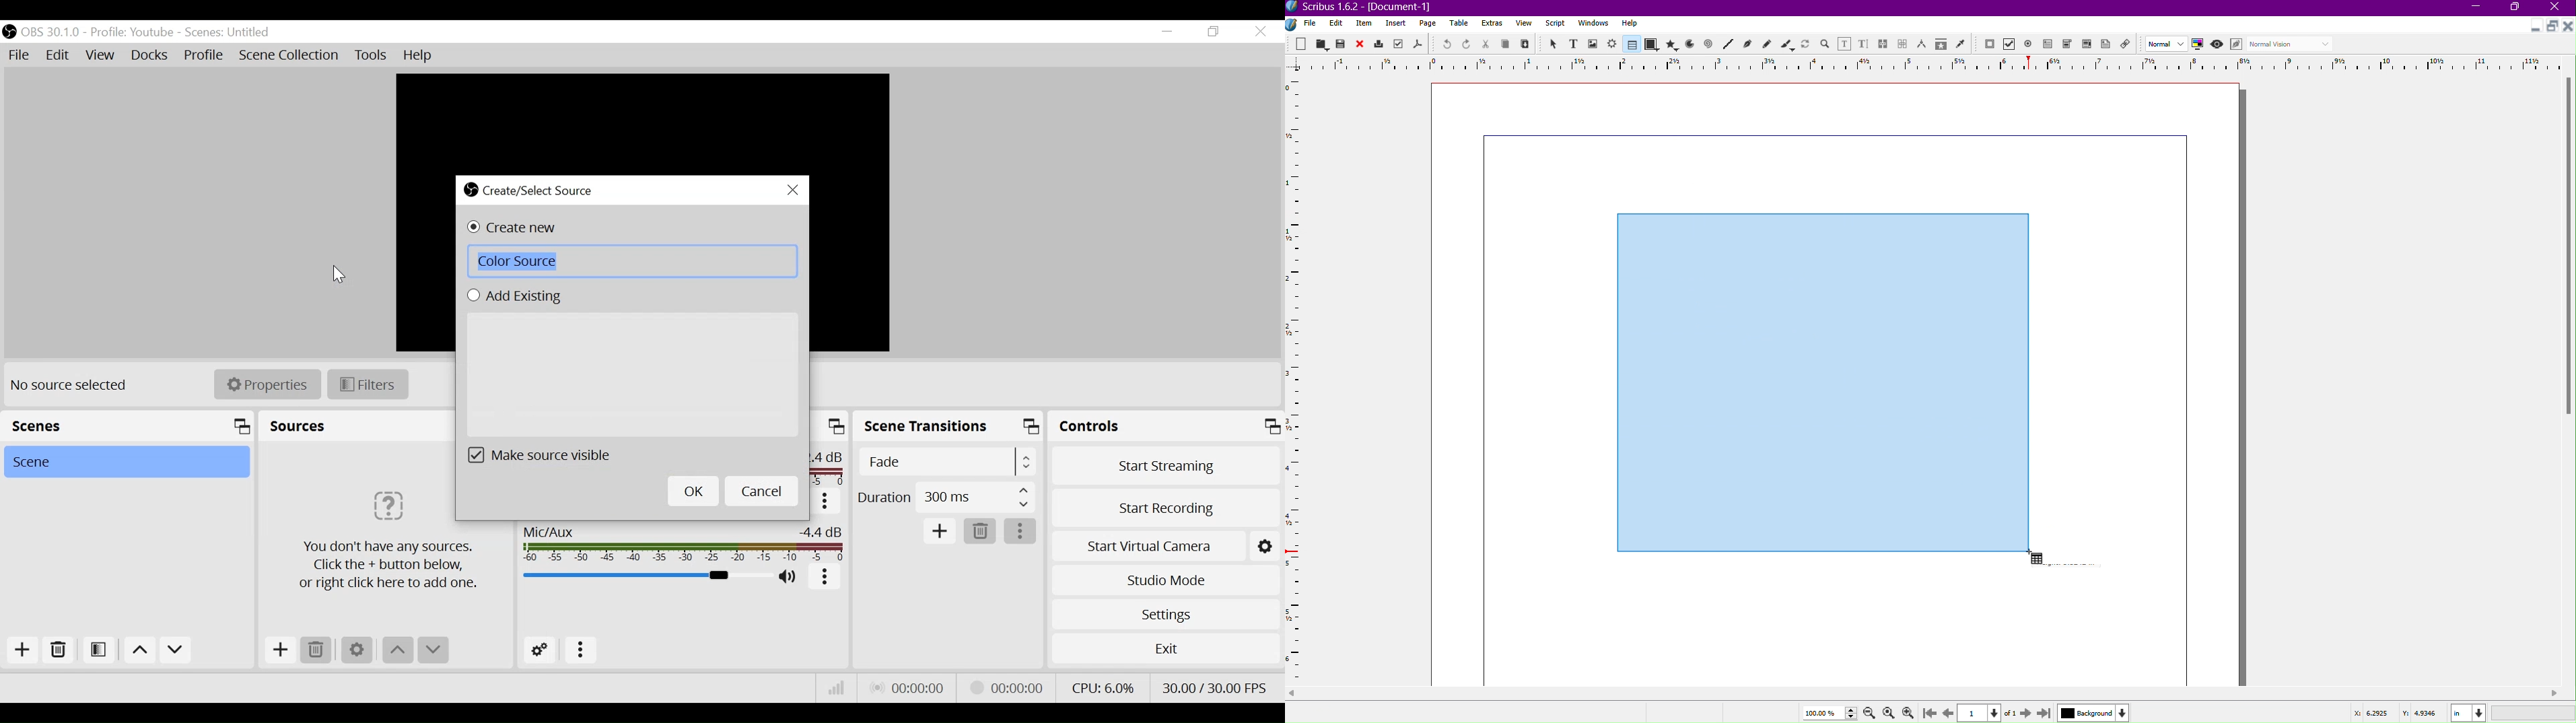 This screenshot has height=728, width=2576. I want to click on Undo, so click(1443, 44).